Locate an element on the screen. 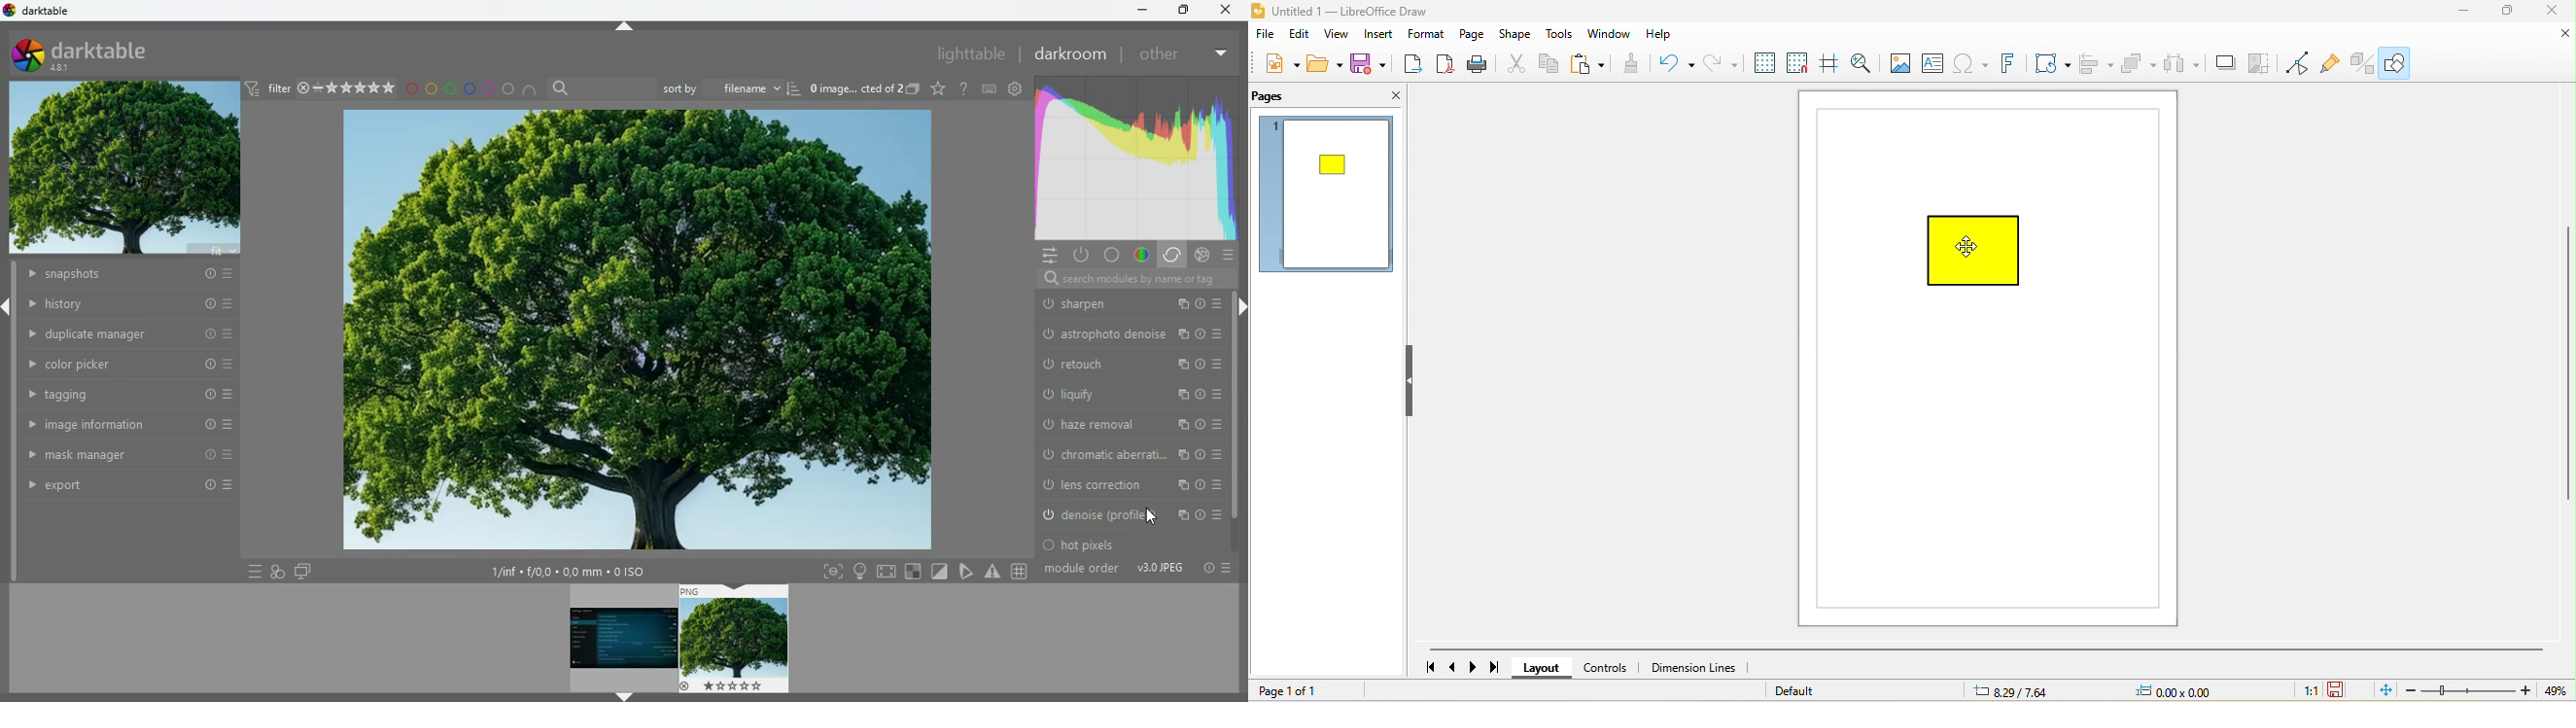 The width and height of the screenshot is (2576, 728). horizontal scroll bar is located at coordinates (1997, 649).